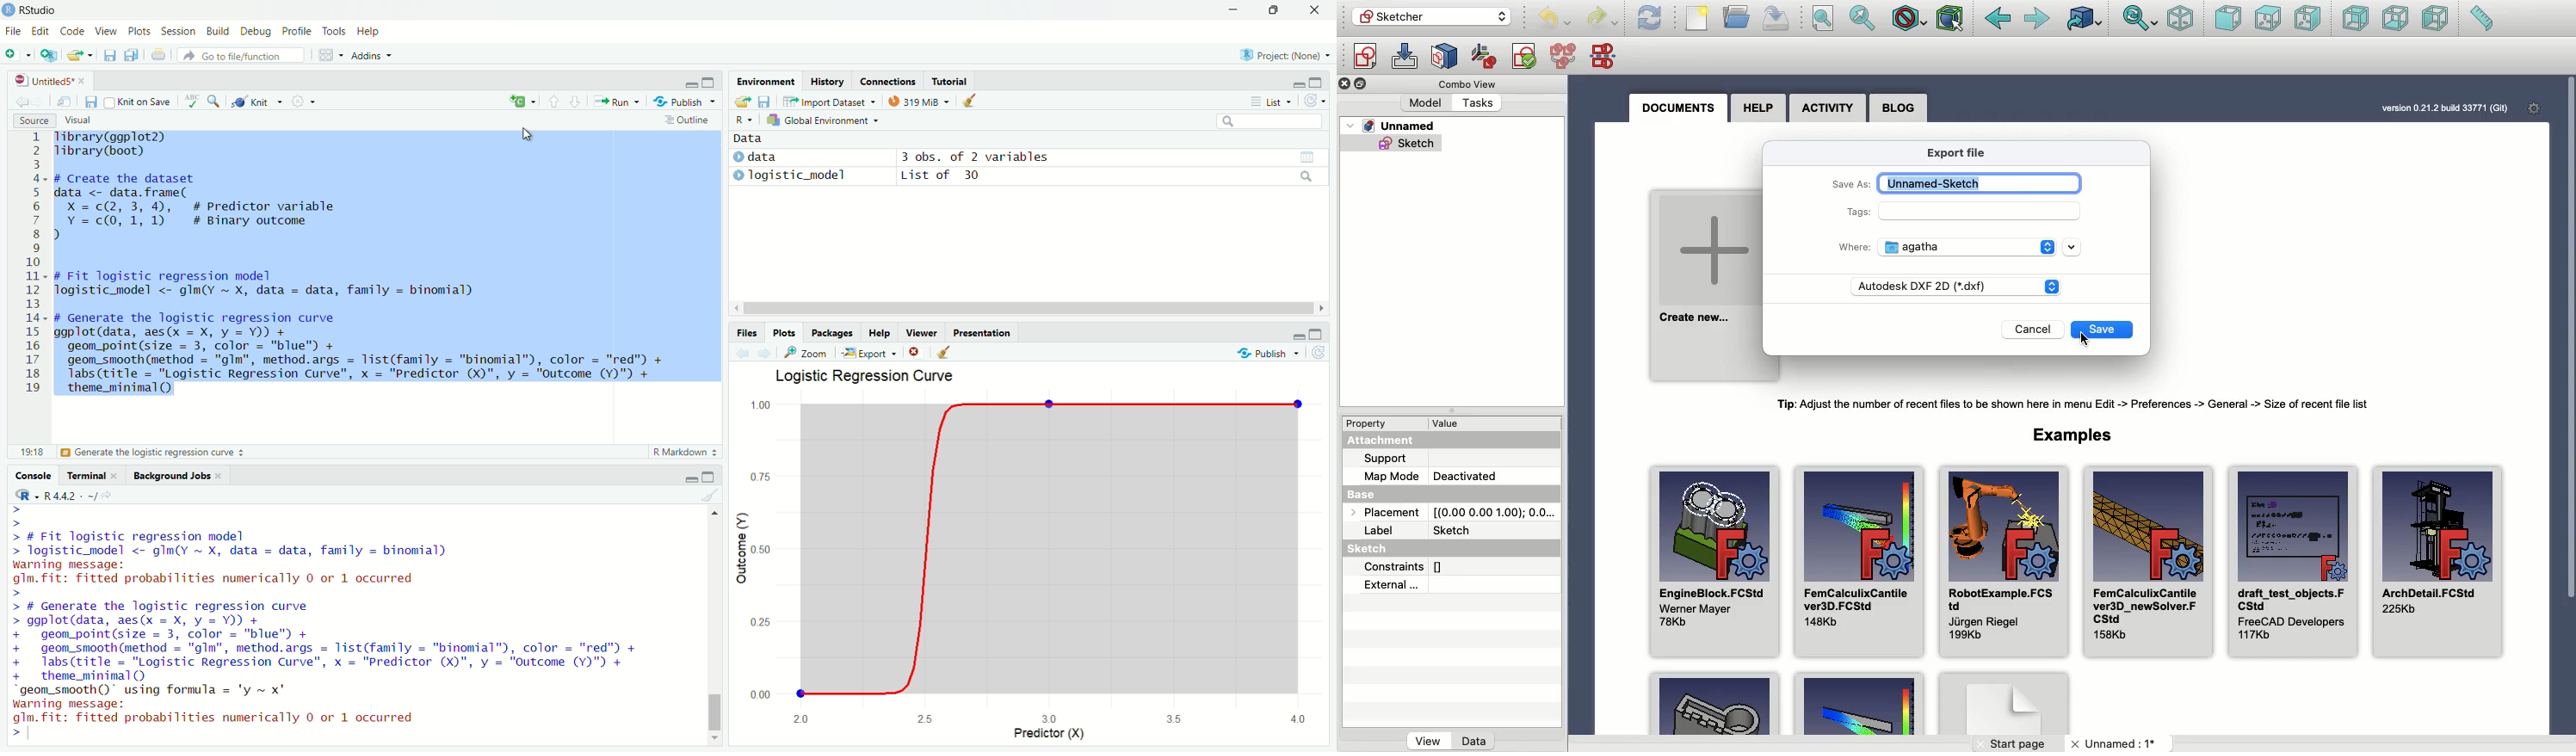  What do you see at coordinates (576, 102) in the screenshot?
I see `Go to next section/chunk` at bounding box center [576, 102].